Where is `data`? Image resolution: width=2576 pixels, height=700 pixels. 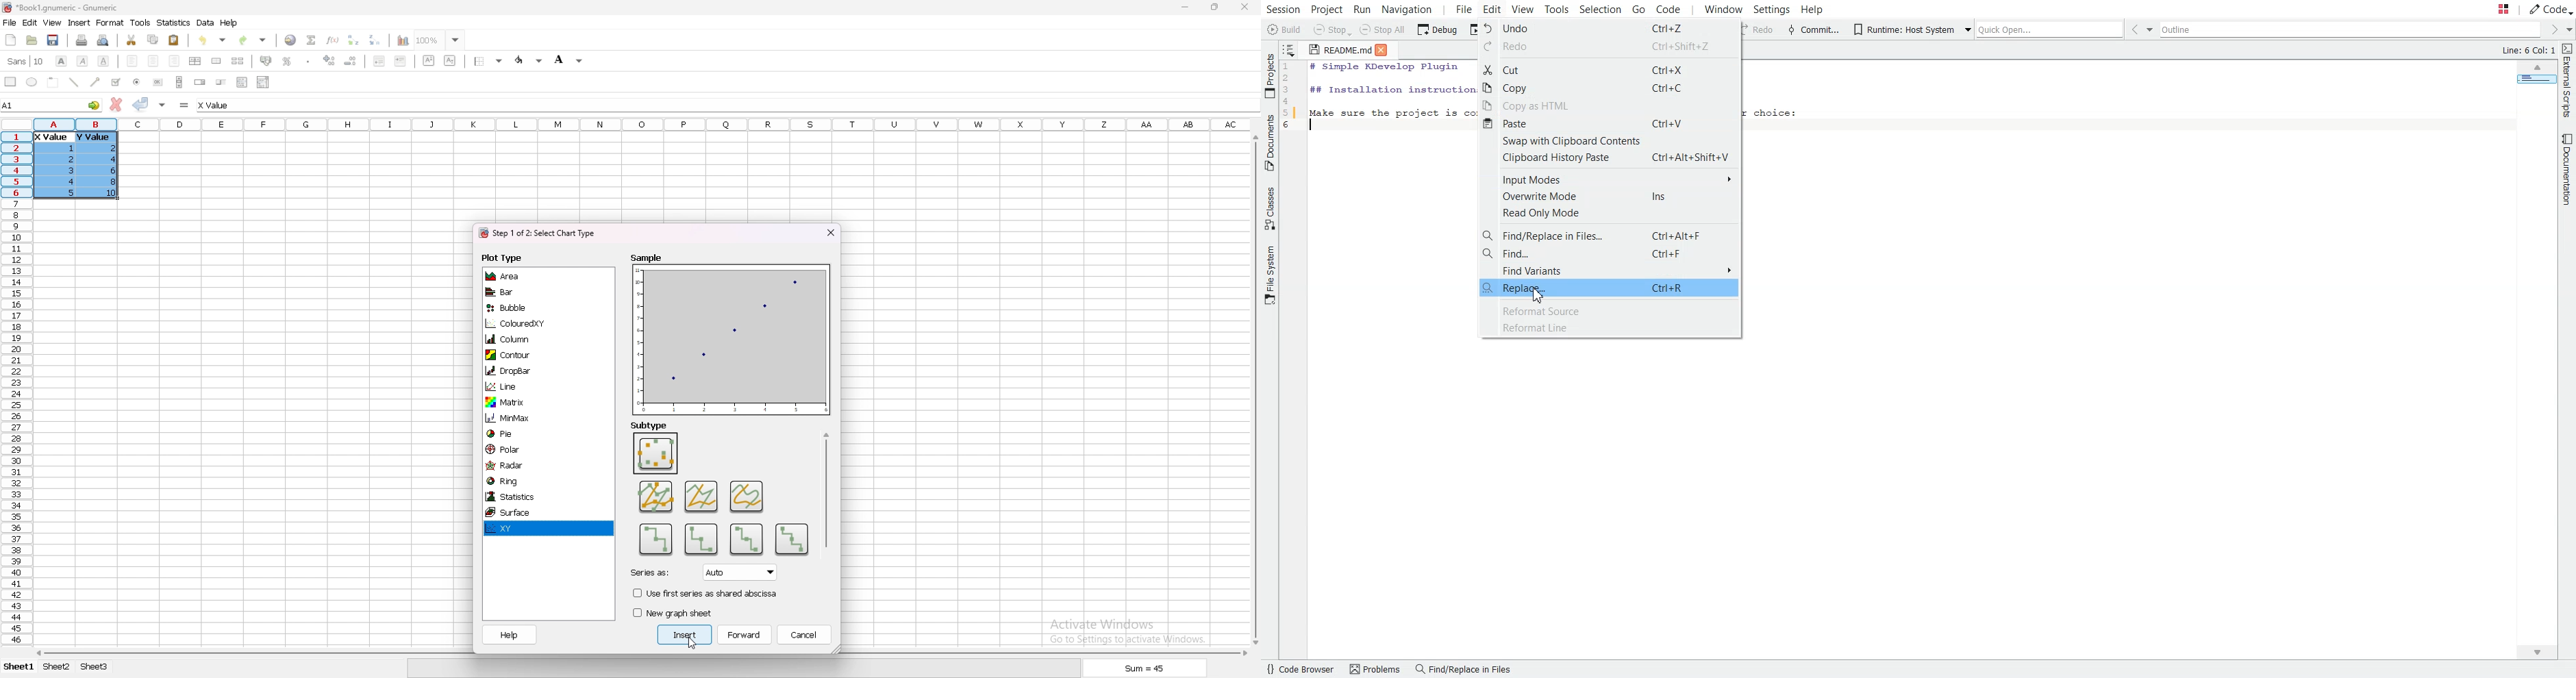
data is located at coordinates (79, 164).